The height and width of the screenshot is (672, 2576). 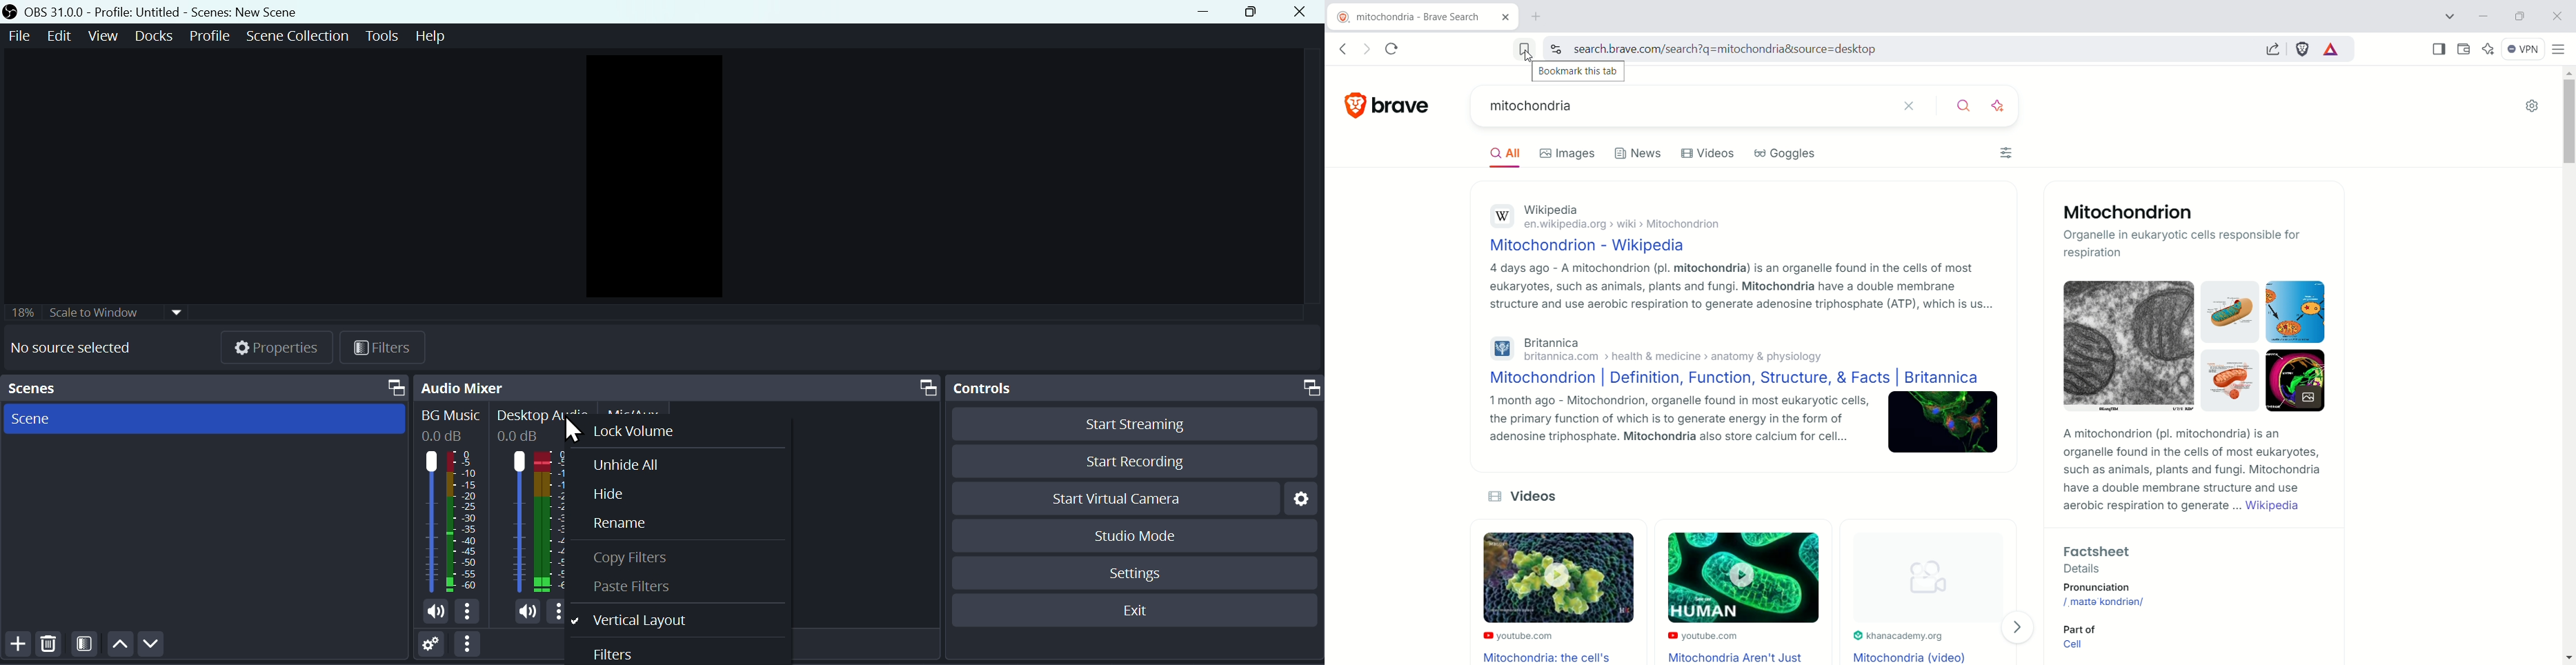 What do you see at coordinates (1616, 214) in the screenshot?
I see `Wikipediaen.wikipedia.org > wiki > Mitochondrion` at bounding box center [1616, 214].